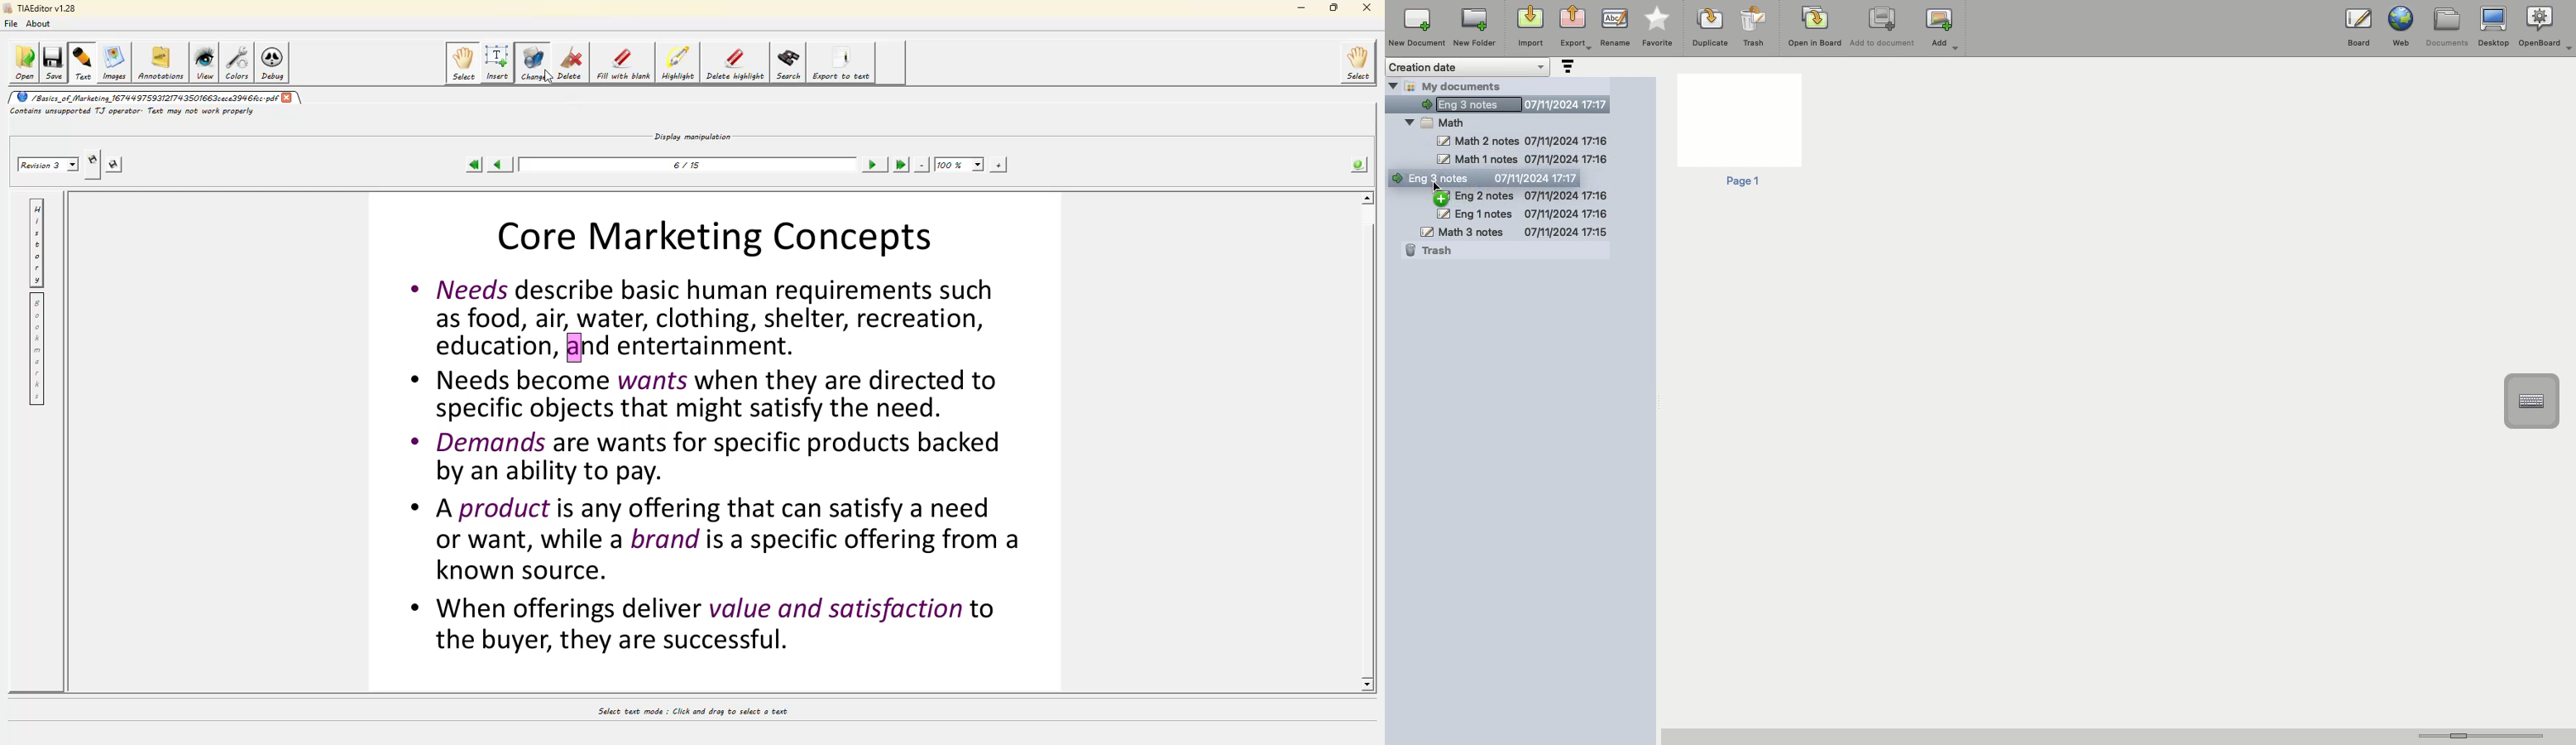 Image resolution: width=2576 pixels, height=756 pixels. I want to click on Text input, so click(2531, 401).